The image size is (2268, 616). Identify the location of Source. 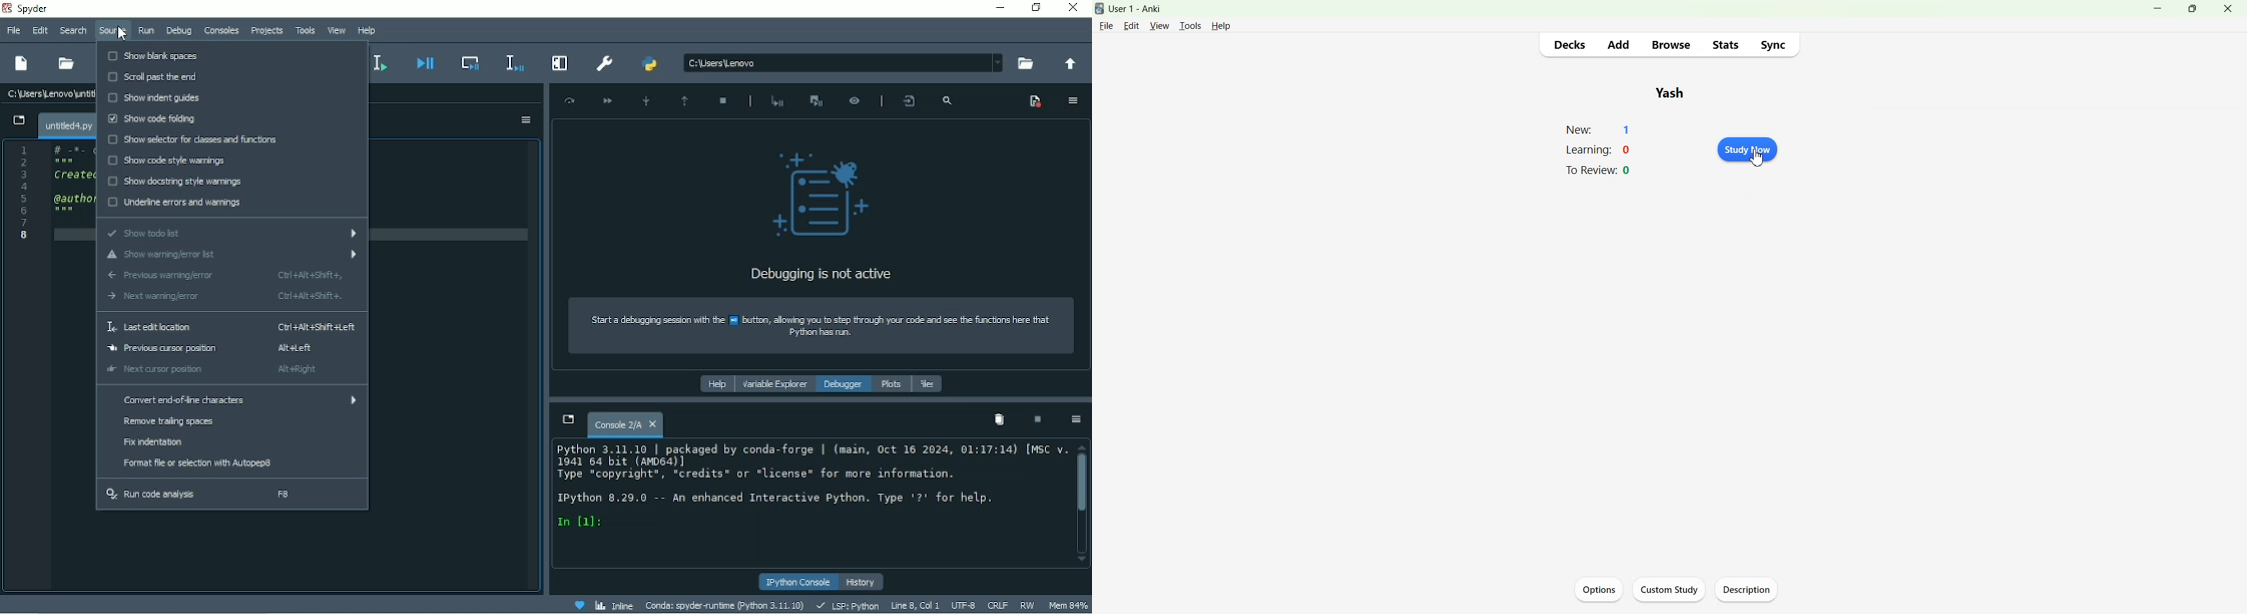
(112, 30).